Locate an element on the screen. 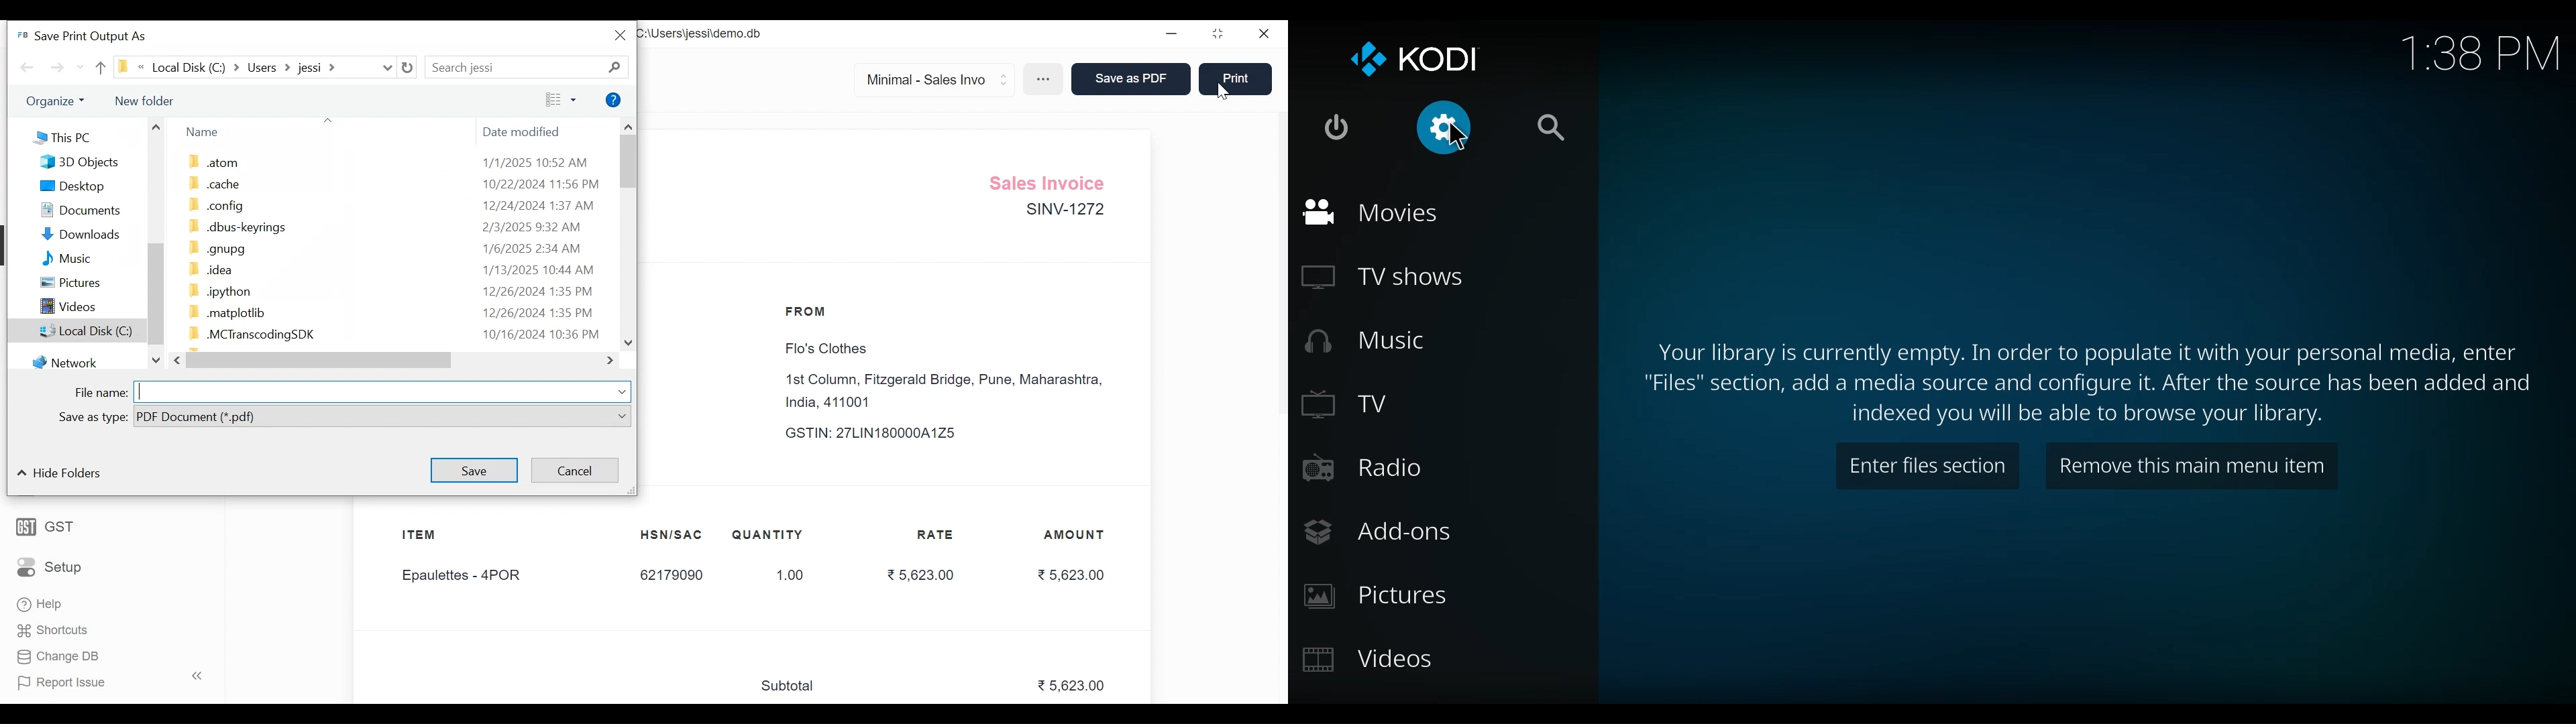  SINV-1272 is located at coordinates (1063, 212).